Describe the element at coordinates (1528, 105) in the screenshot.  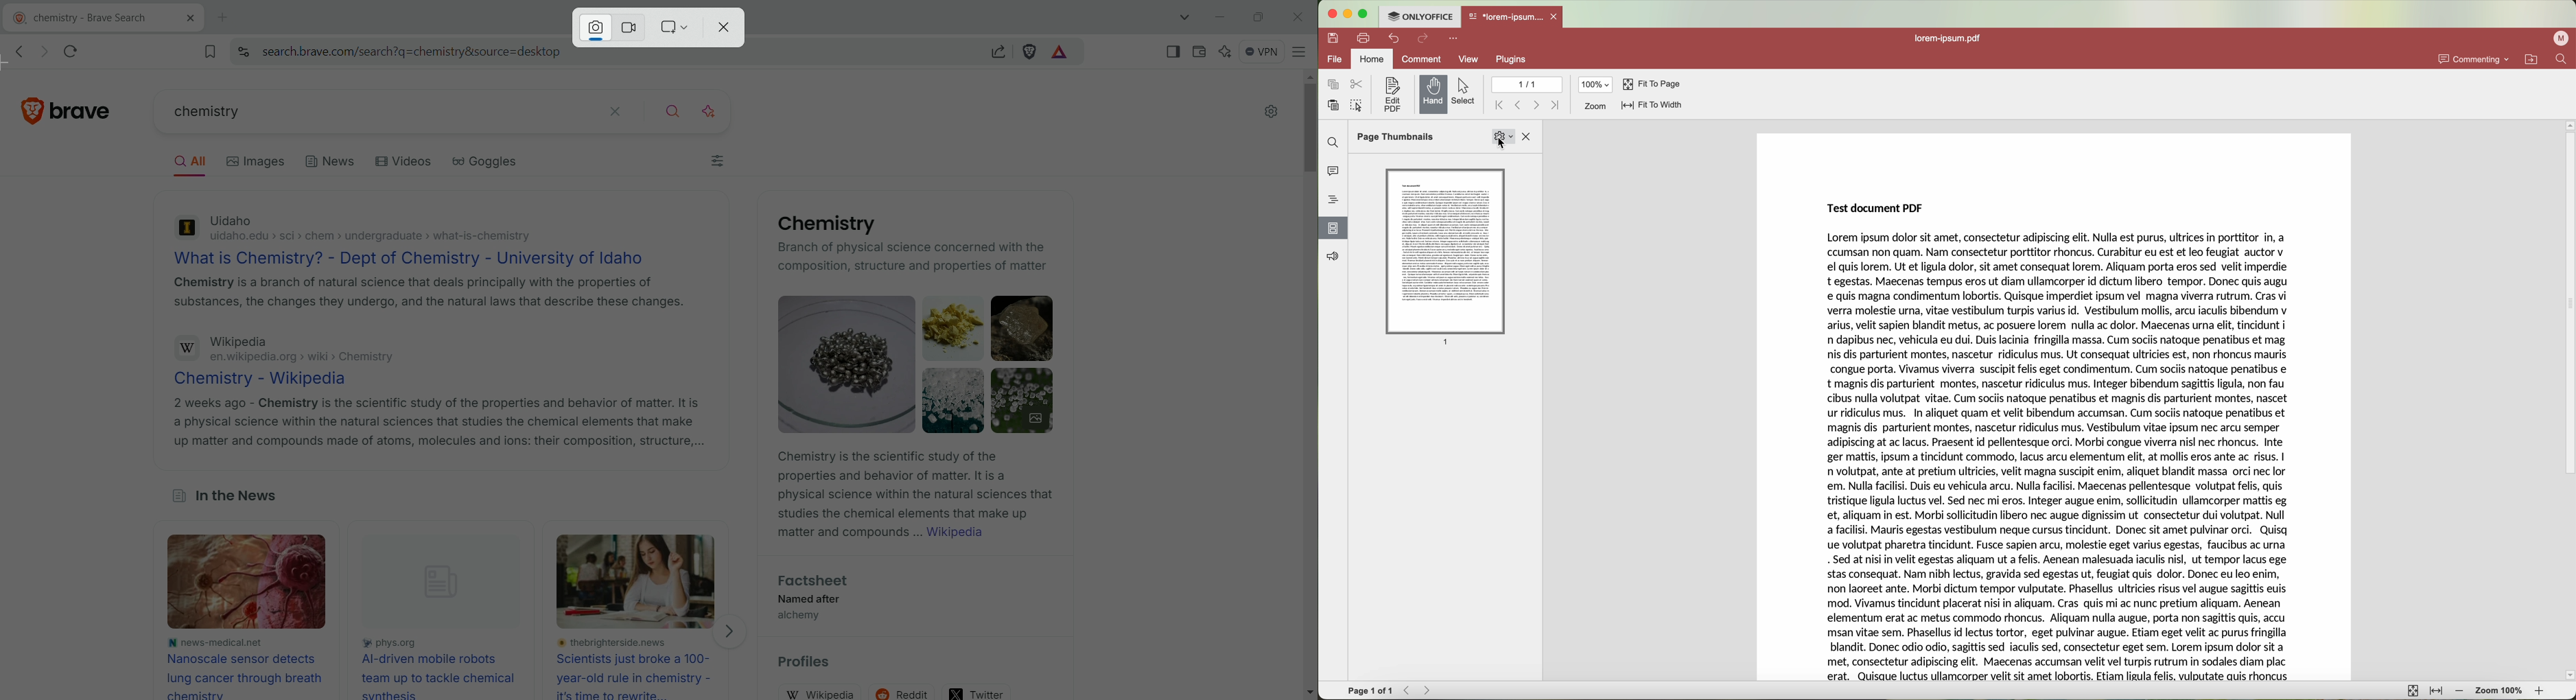
I see `navigate arrows` at that location.